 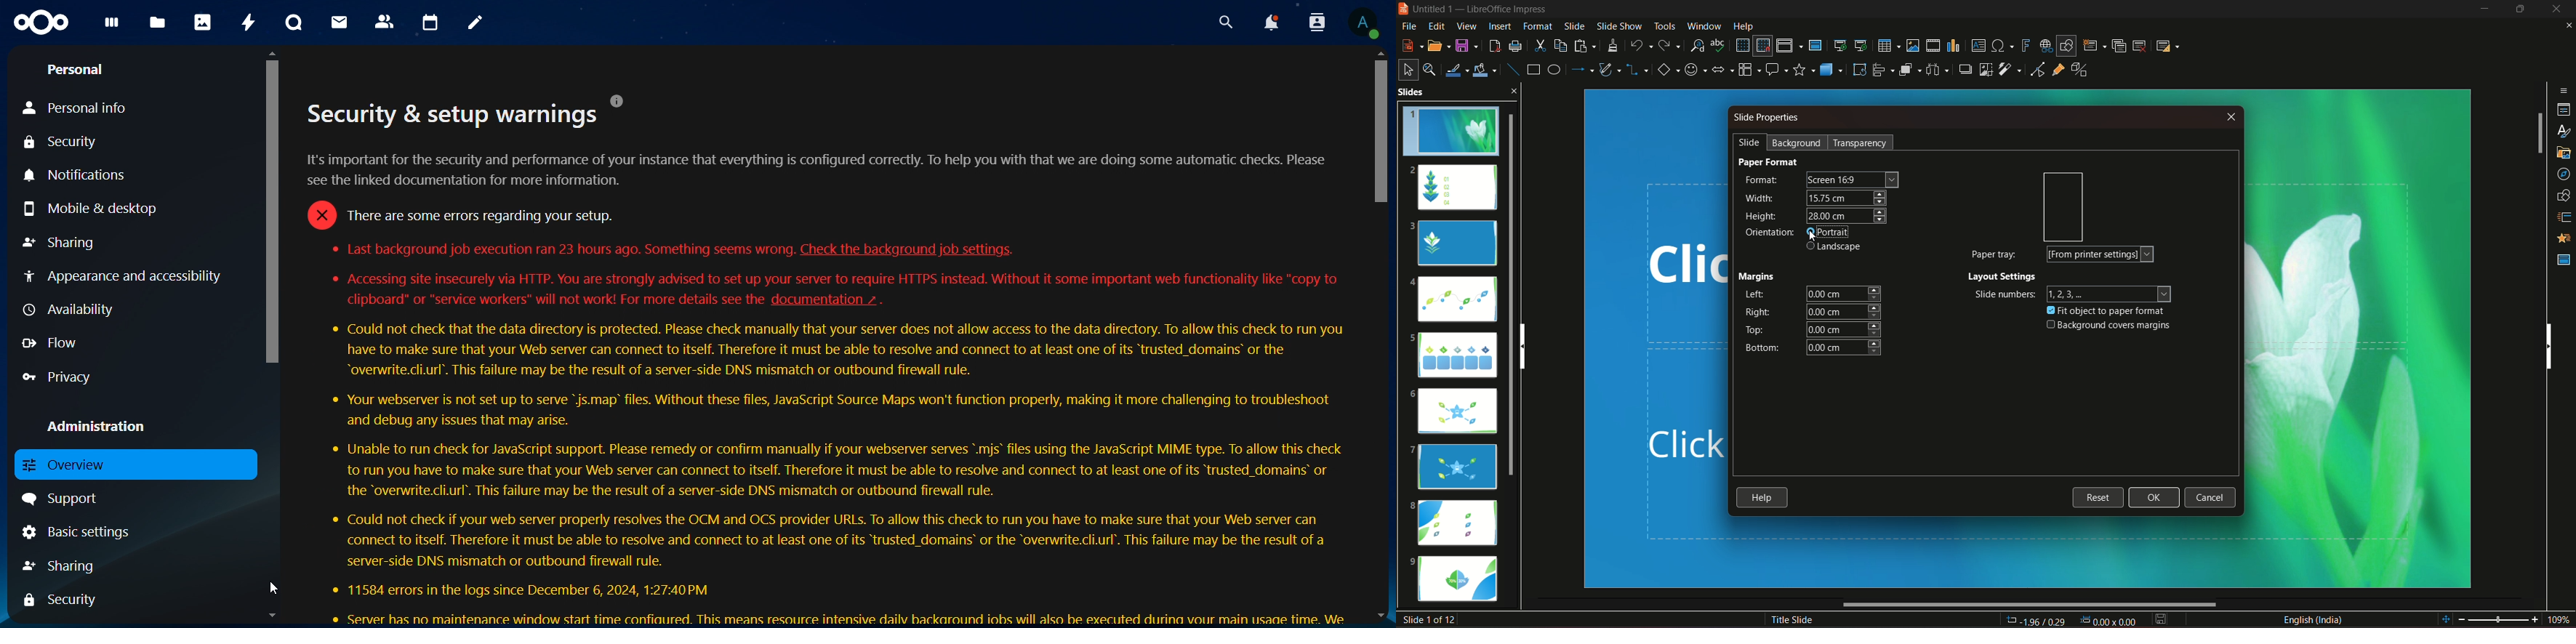 What do you see at coordinates (62, 499) in the screenshot?
I see `support` at bounding box center [62, 499].